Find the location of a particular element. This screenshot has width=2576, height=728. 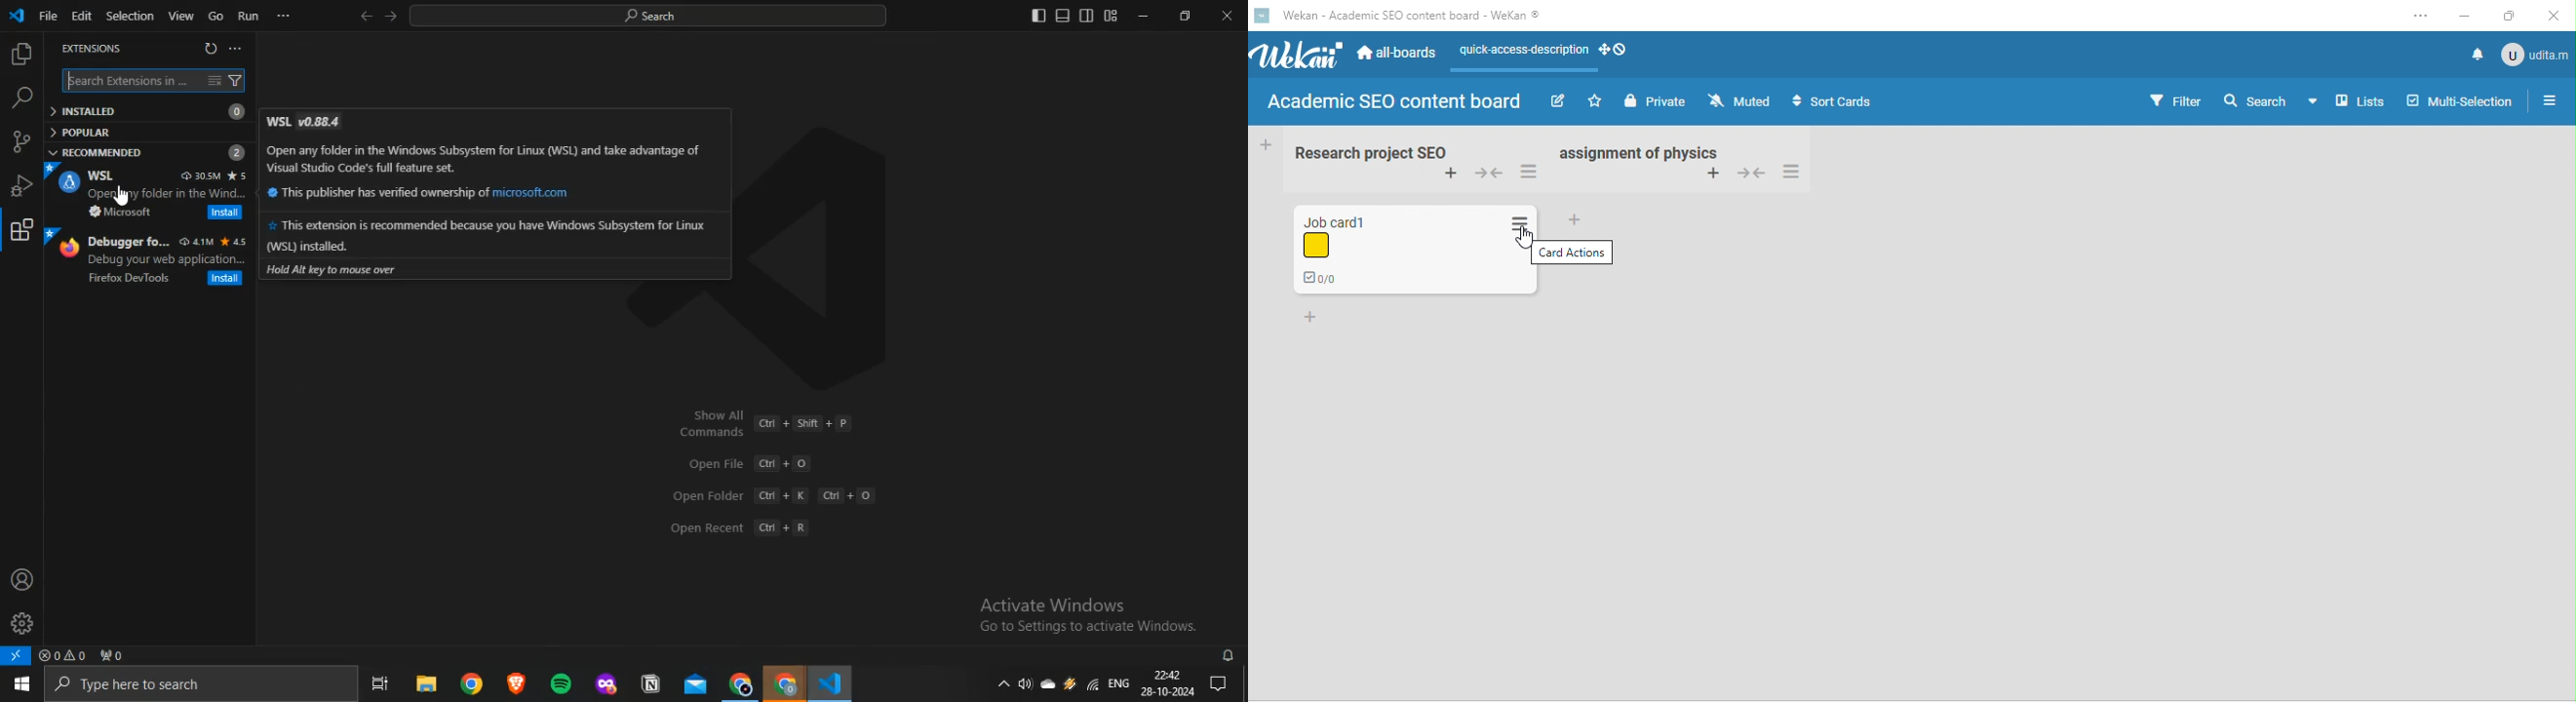

file explorer is located at coordinates (427, 682).